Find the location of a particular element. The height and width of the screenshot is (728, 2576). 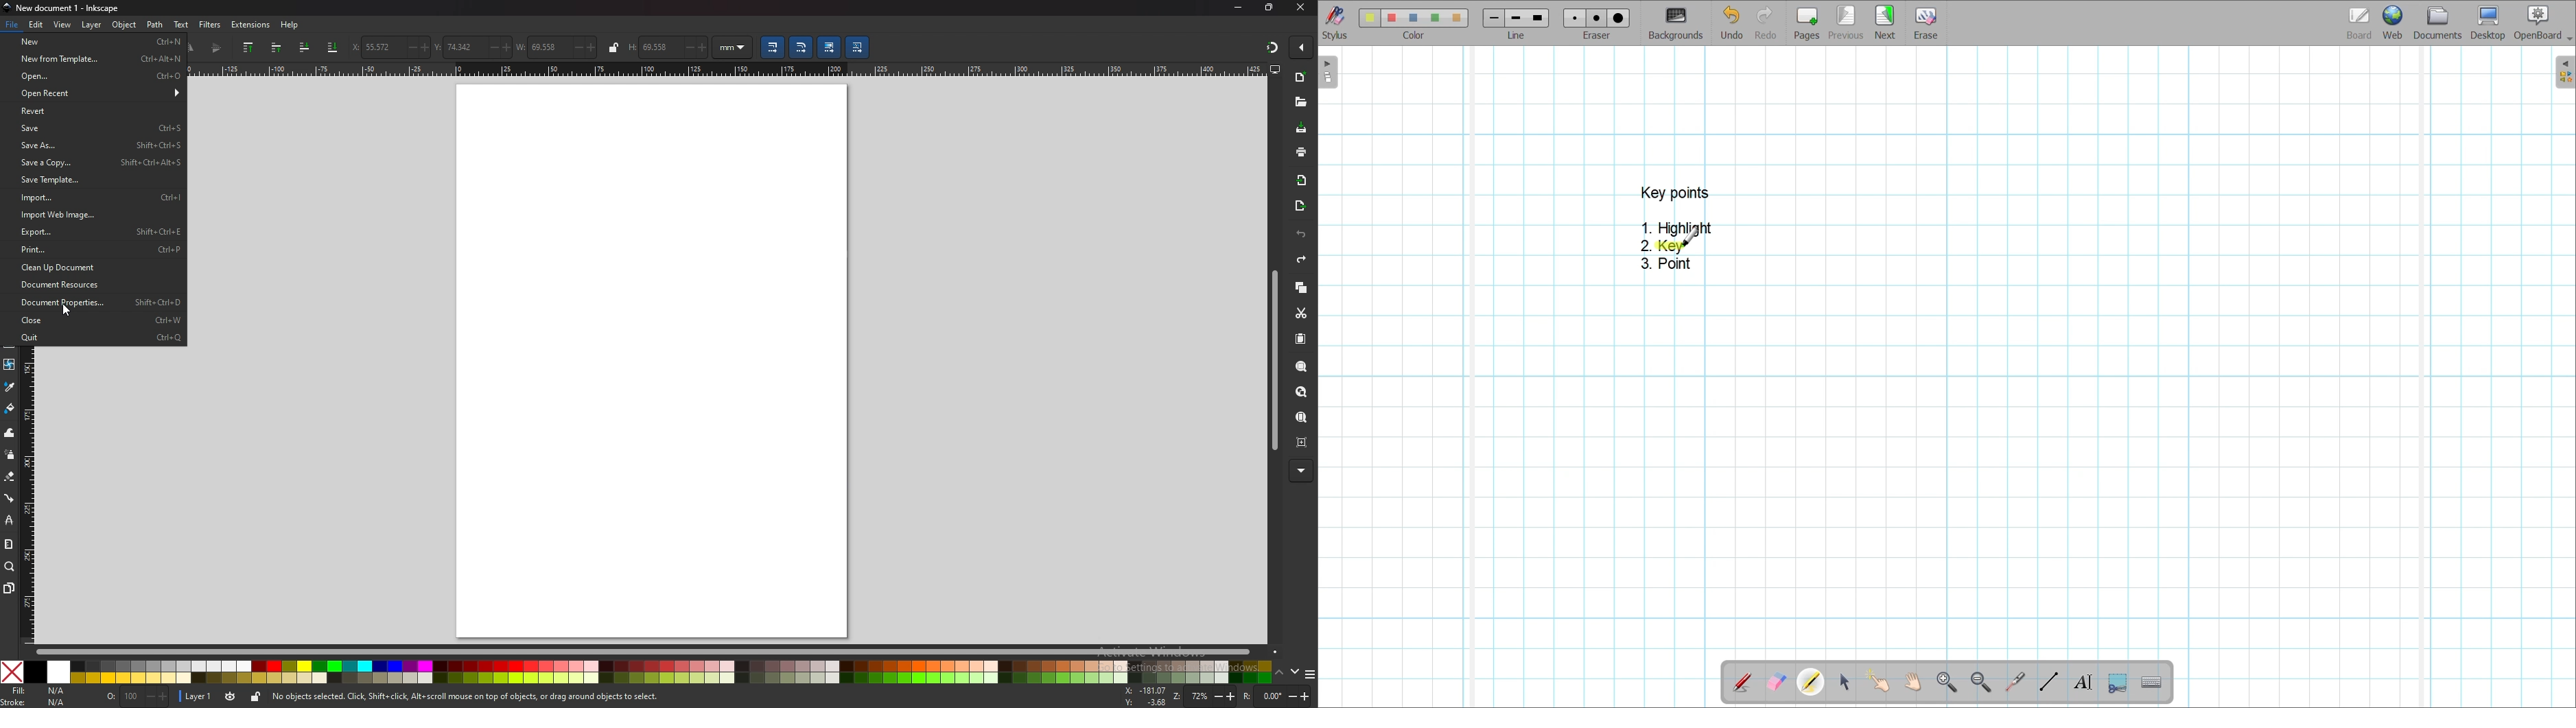

zoom drawing is located at coordinates (1302, 392).